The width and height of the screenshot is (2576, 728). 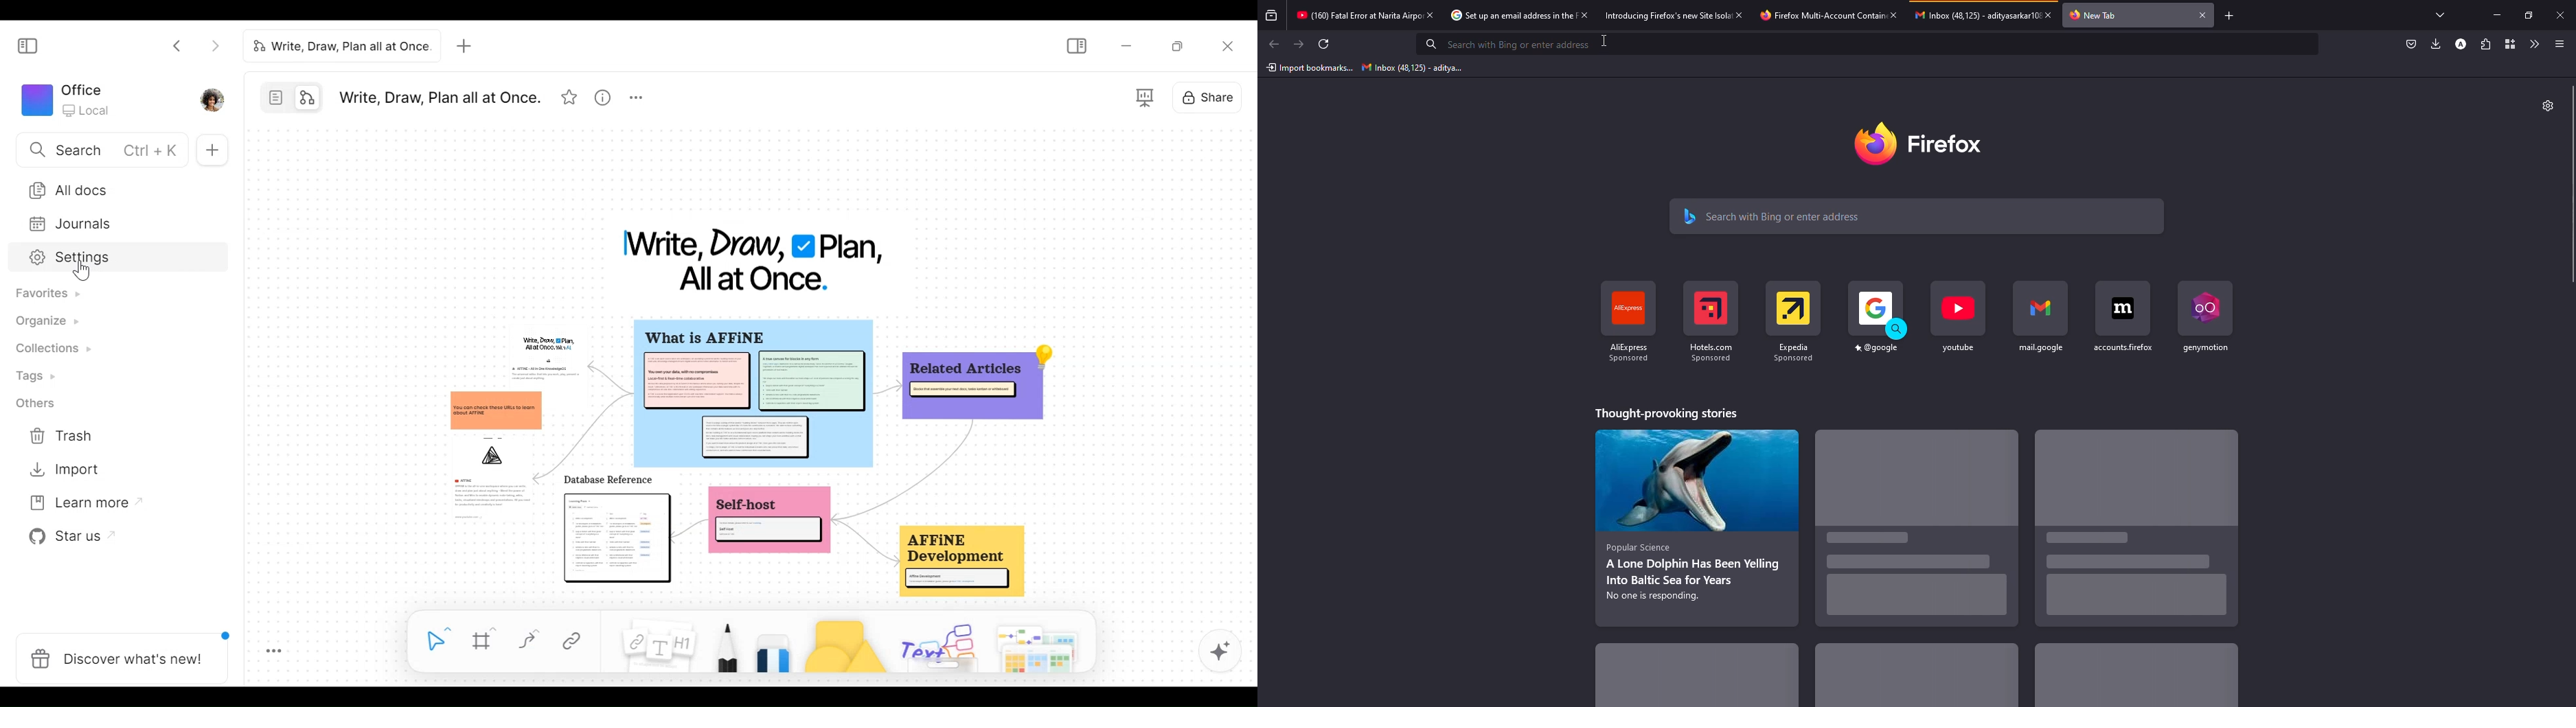 What do you see at coordinates (1604, 40) in the screenshot?
I see `Cursor` at bounding box center [1604, 40].